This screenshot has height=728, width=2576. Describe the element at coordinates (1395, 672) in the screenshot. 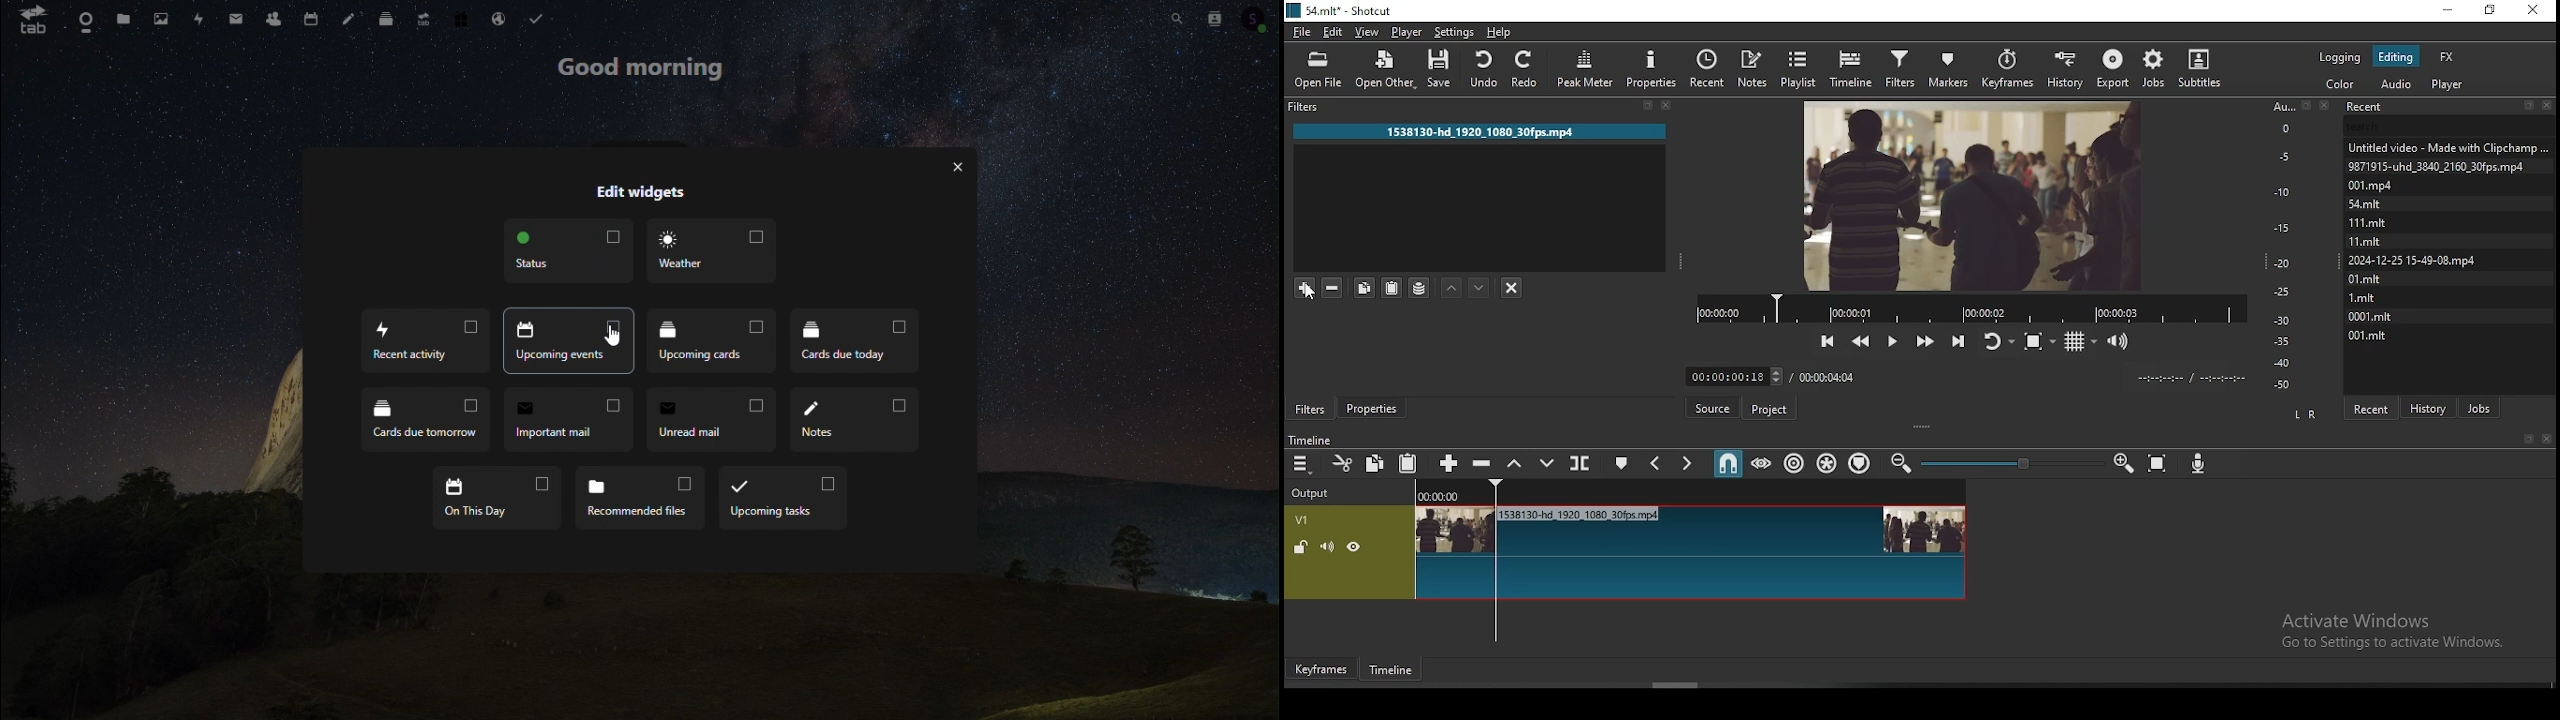

I see `timeline` at that location.